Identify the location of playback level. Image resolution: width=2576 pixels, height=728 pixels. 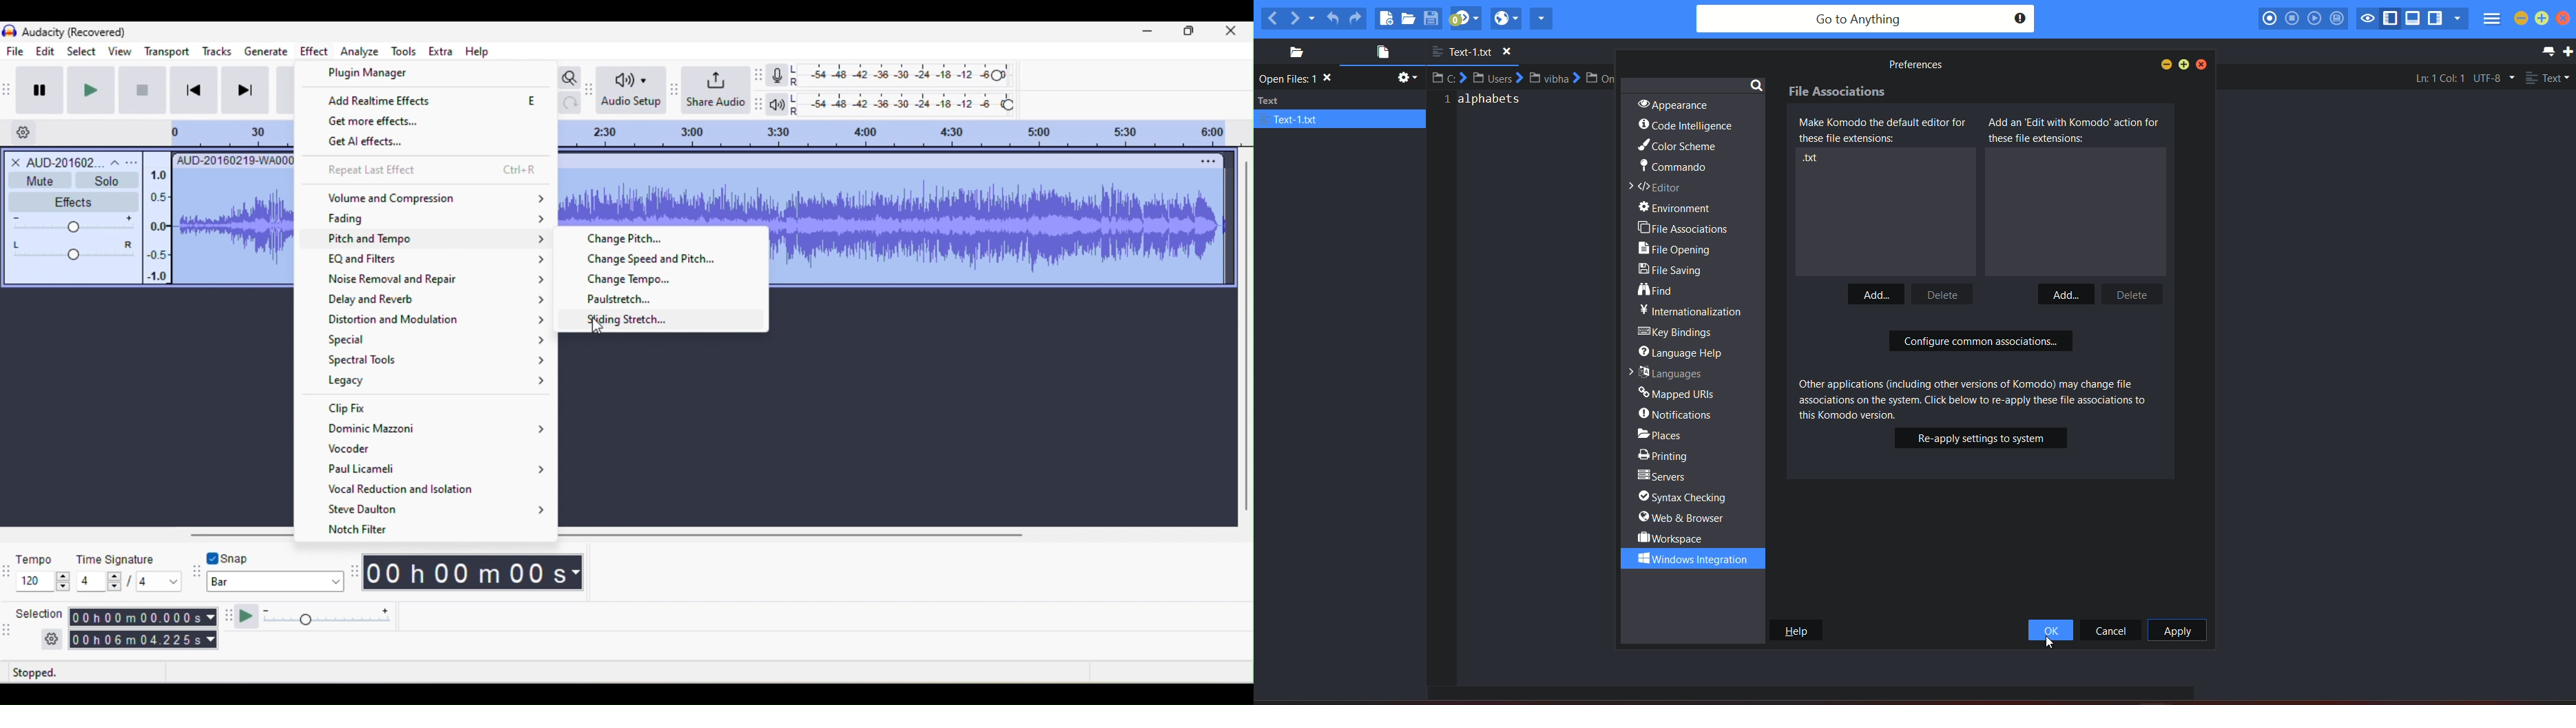
(903, 102).